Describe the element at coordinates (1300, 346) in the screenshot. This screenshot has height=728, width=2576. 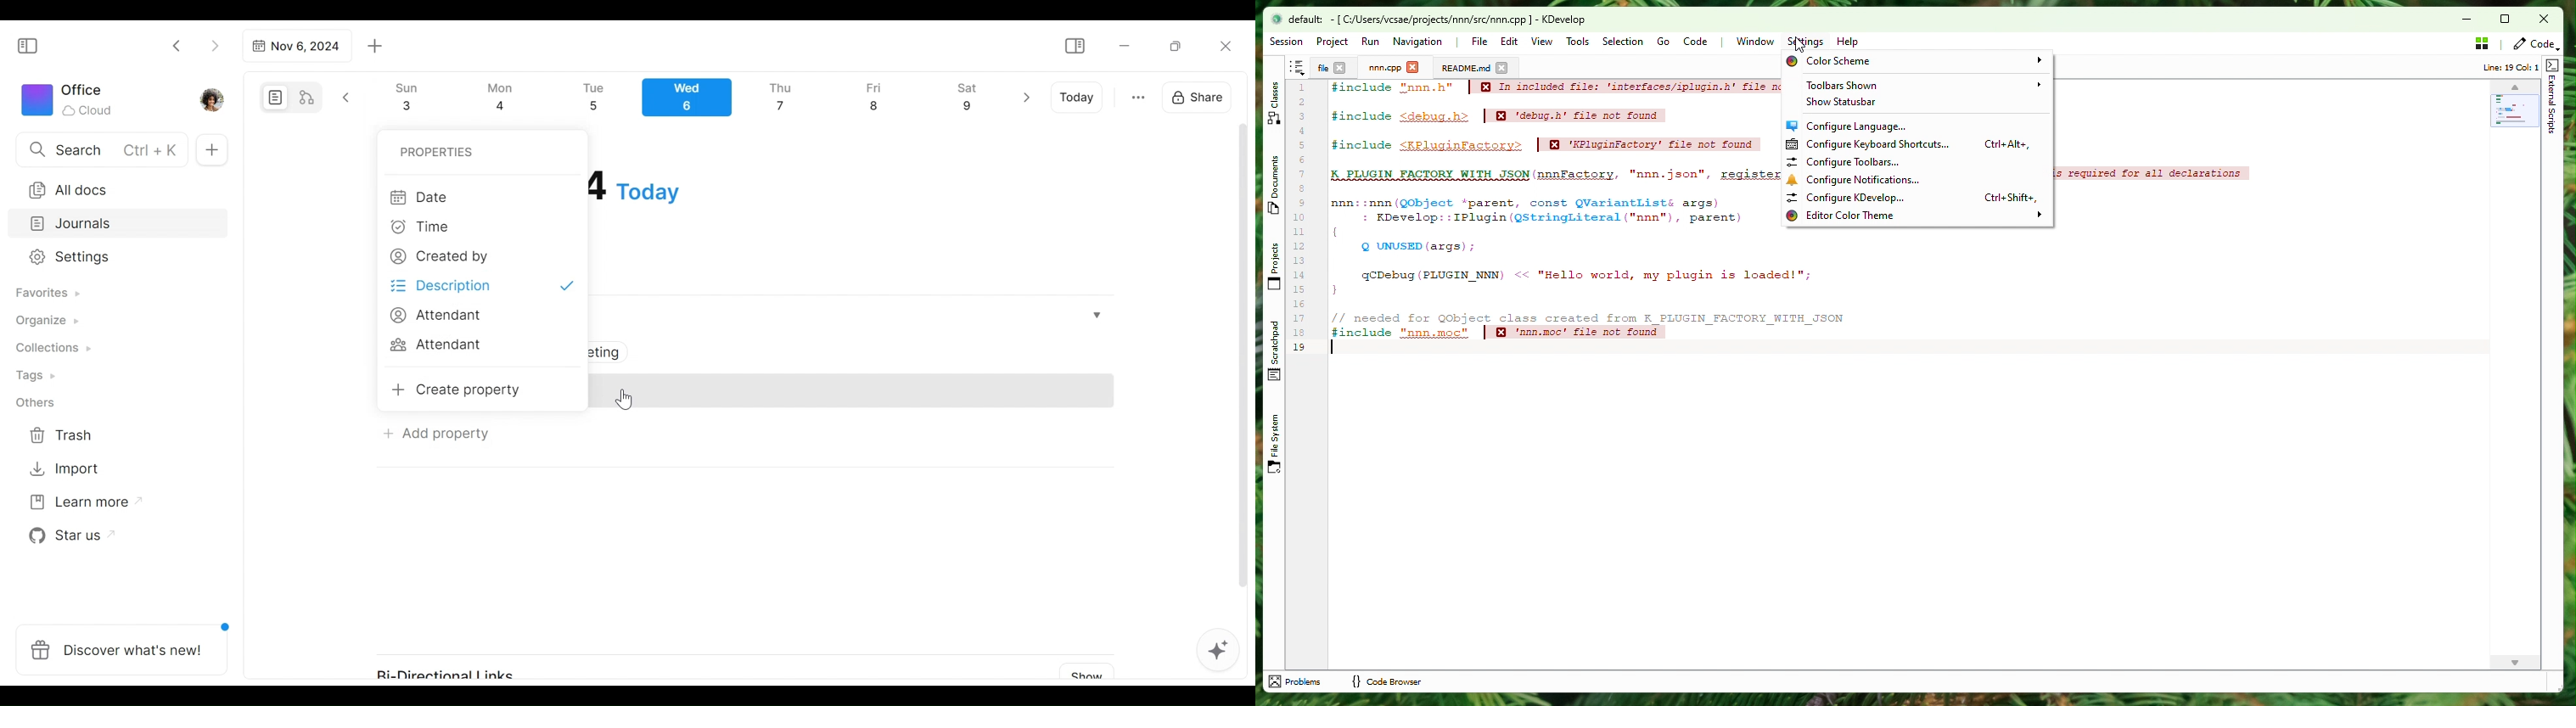
I see `19` at that location.